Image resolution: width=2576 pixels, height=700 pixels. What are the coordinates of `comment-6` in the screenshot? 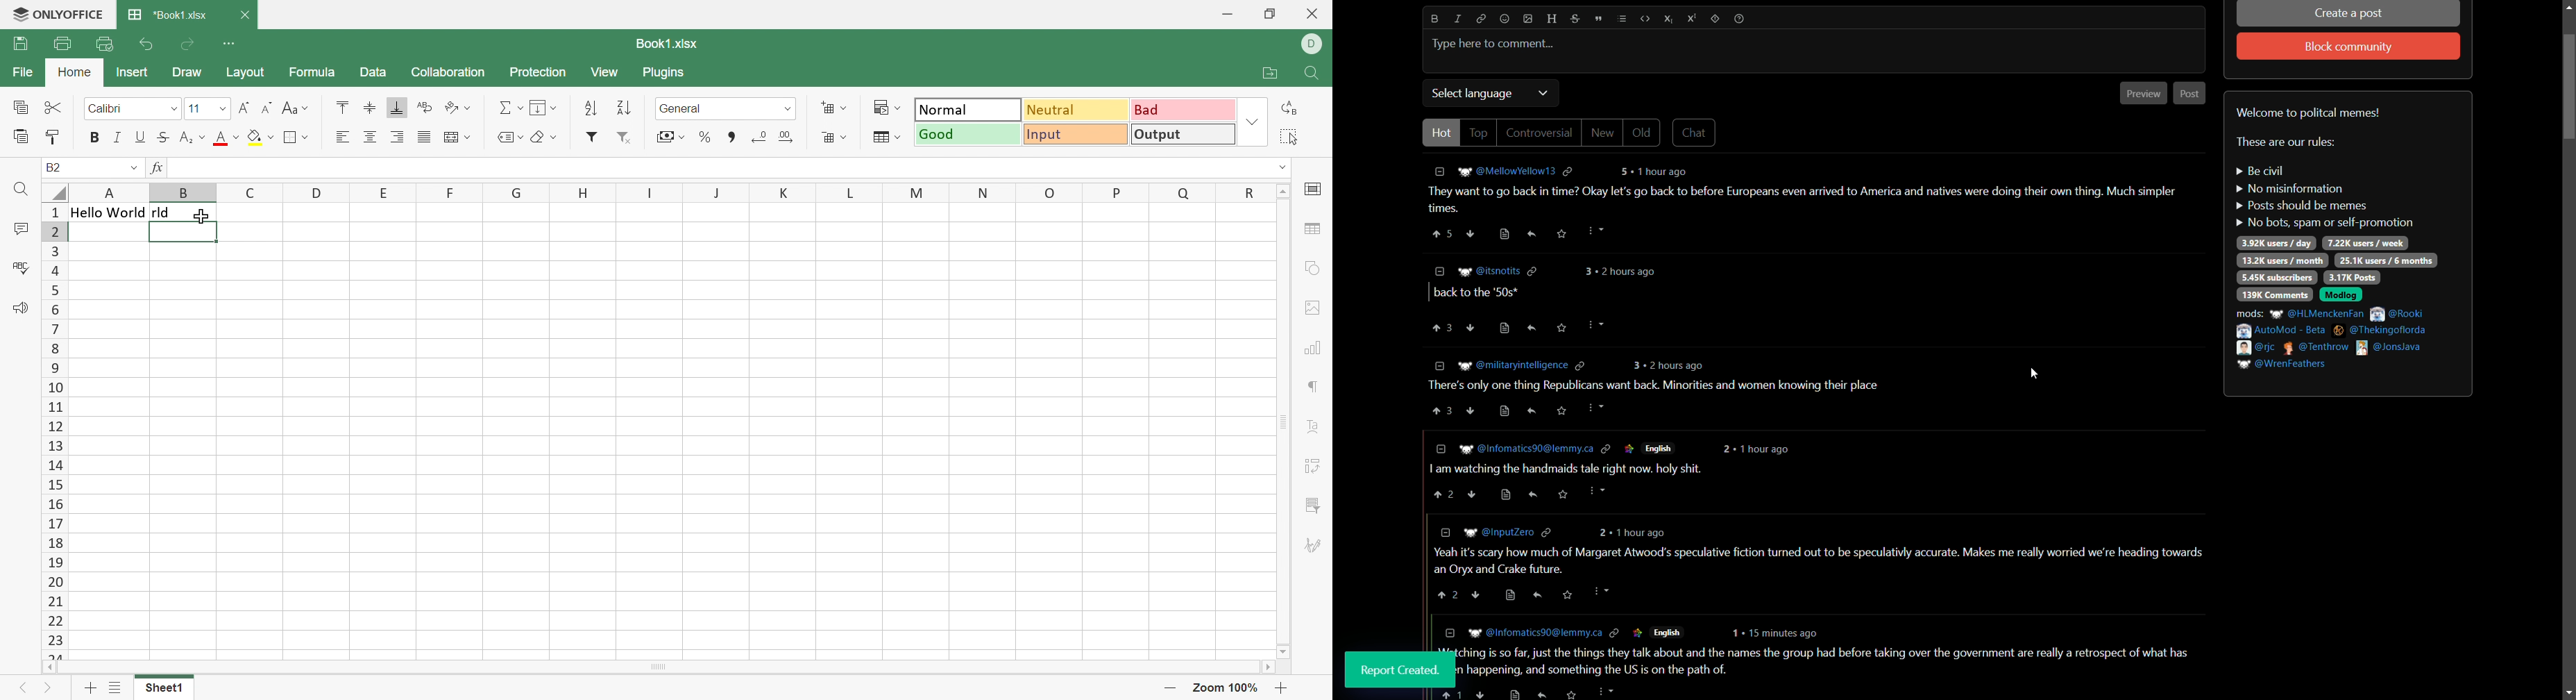 It's located at (1828, 663).